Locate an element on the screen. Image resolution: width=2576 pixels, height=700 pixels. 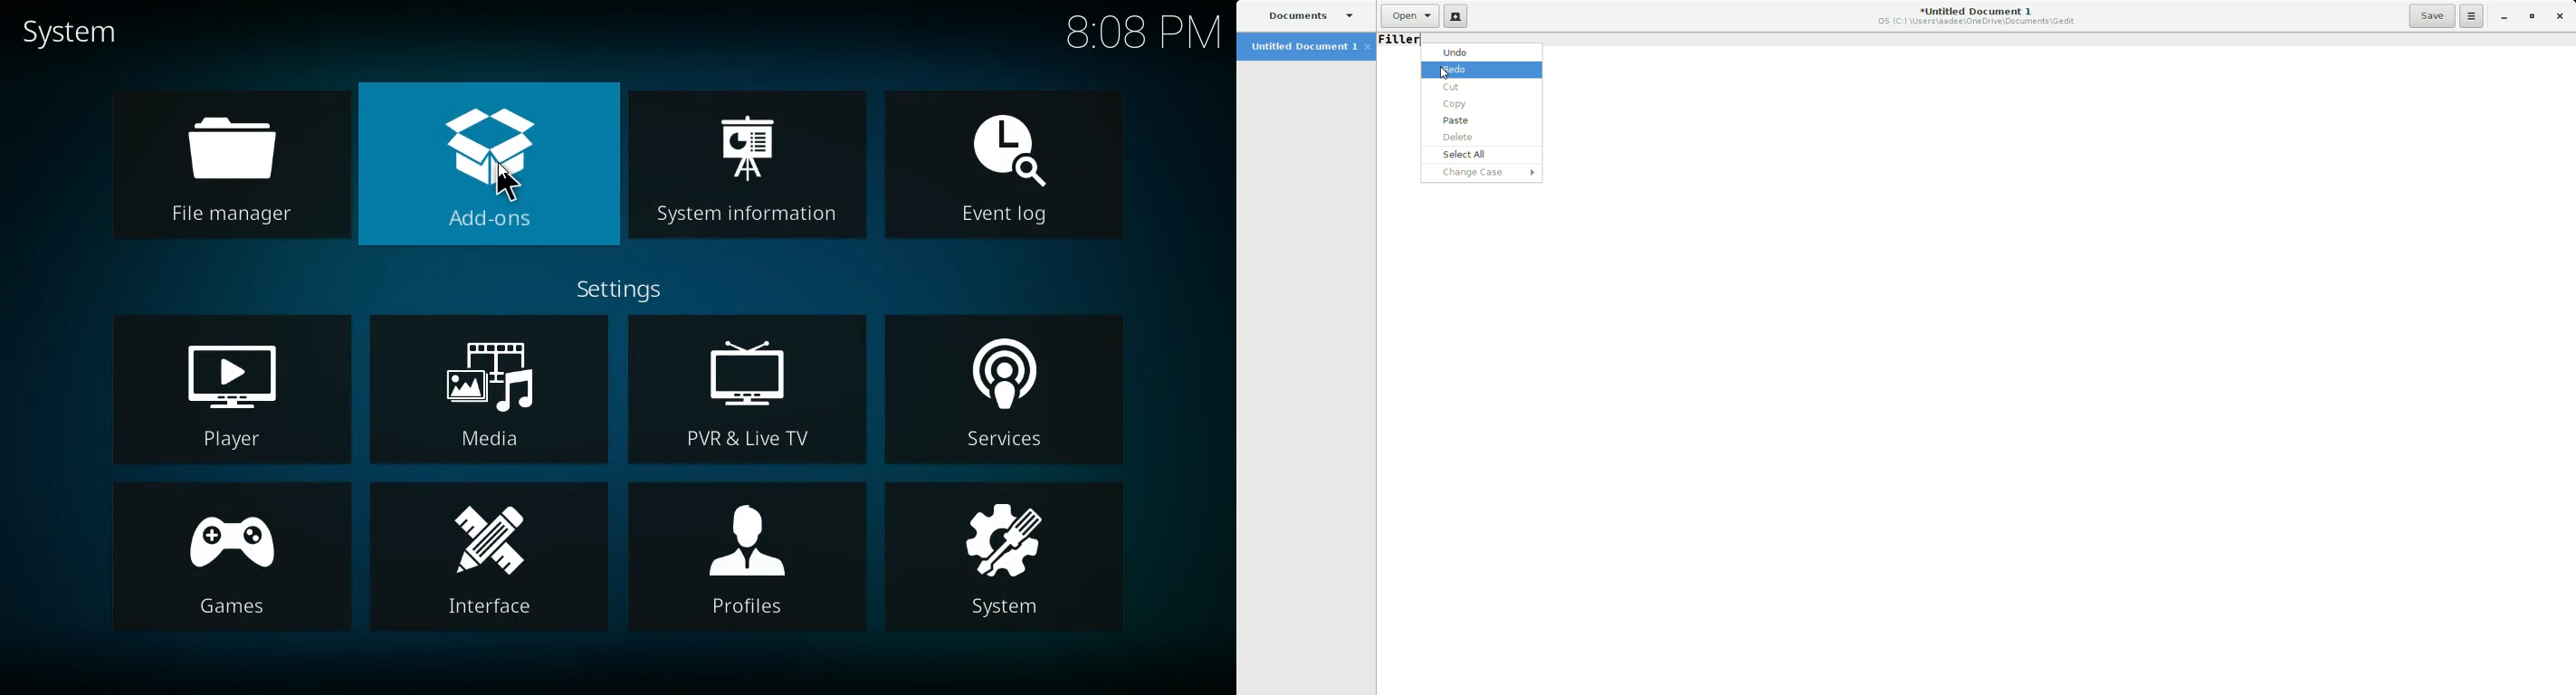
Paste is located at coordinates (1482, 122).